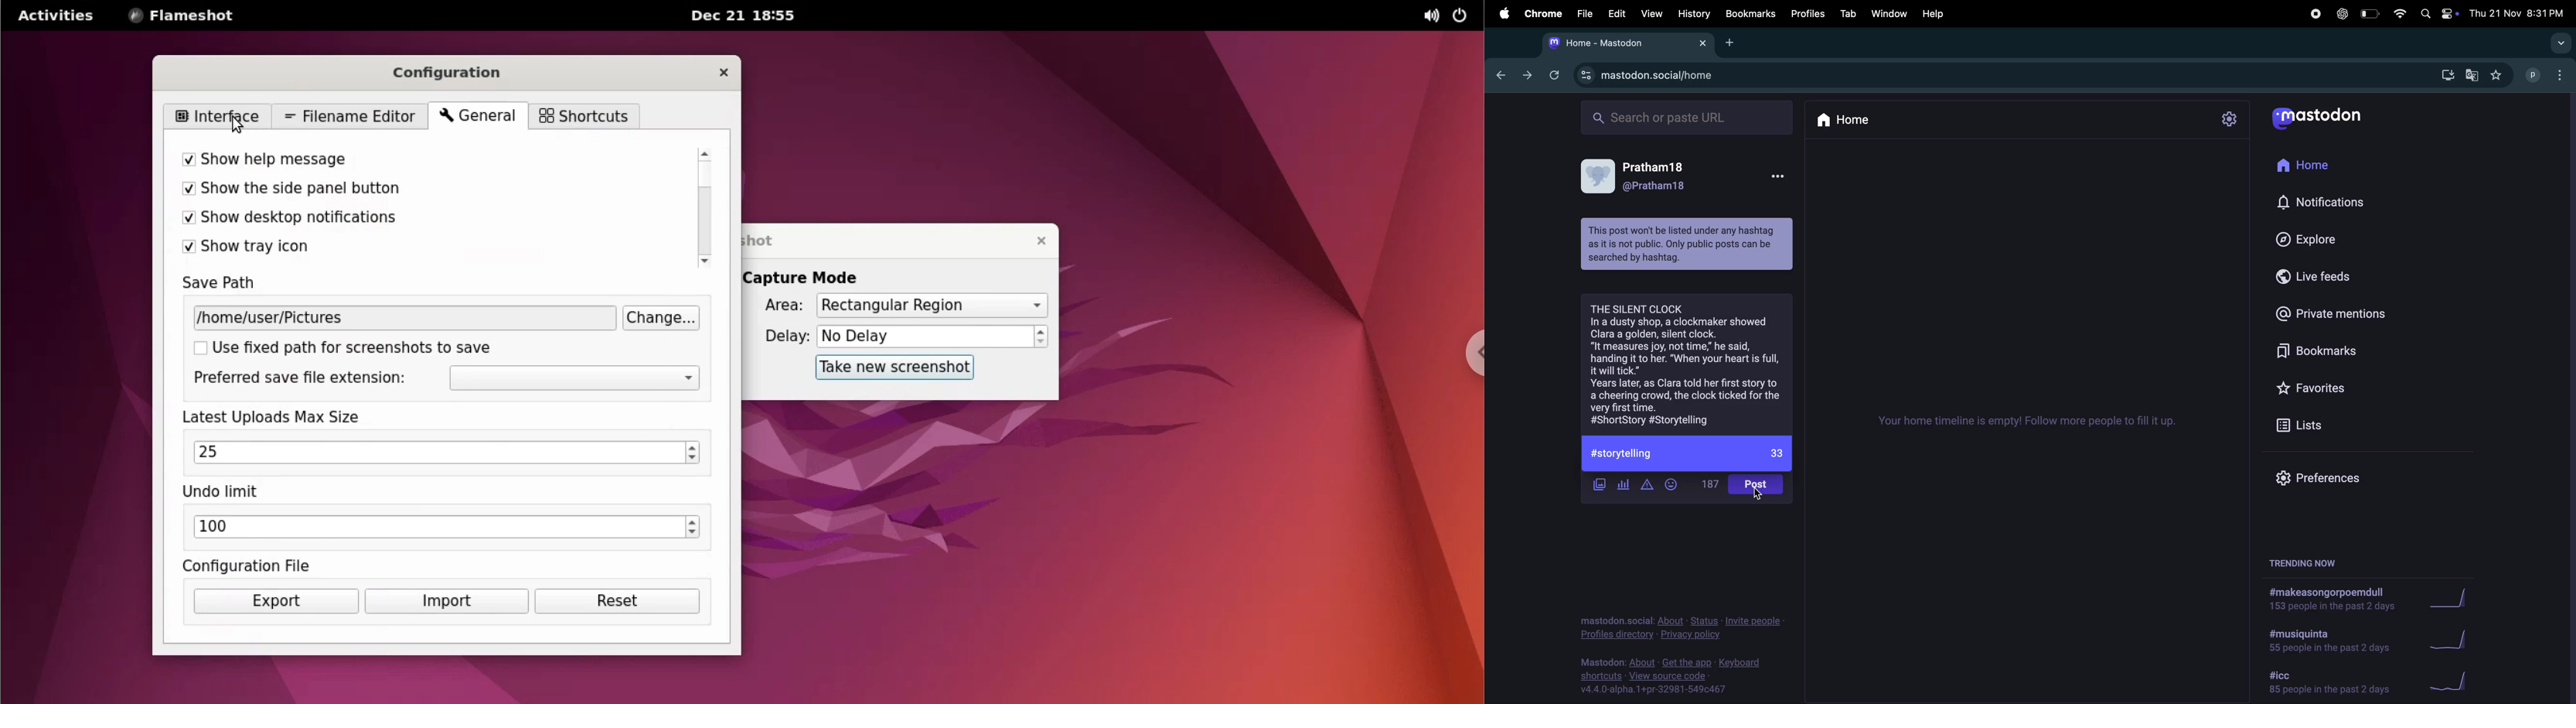 This screenshot has height=728, width=2576. Describe the element at coordinates (1779, 178) in the screenshot. I see `more options` at that location.